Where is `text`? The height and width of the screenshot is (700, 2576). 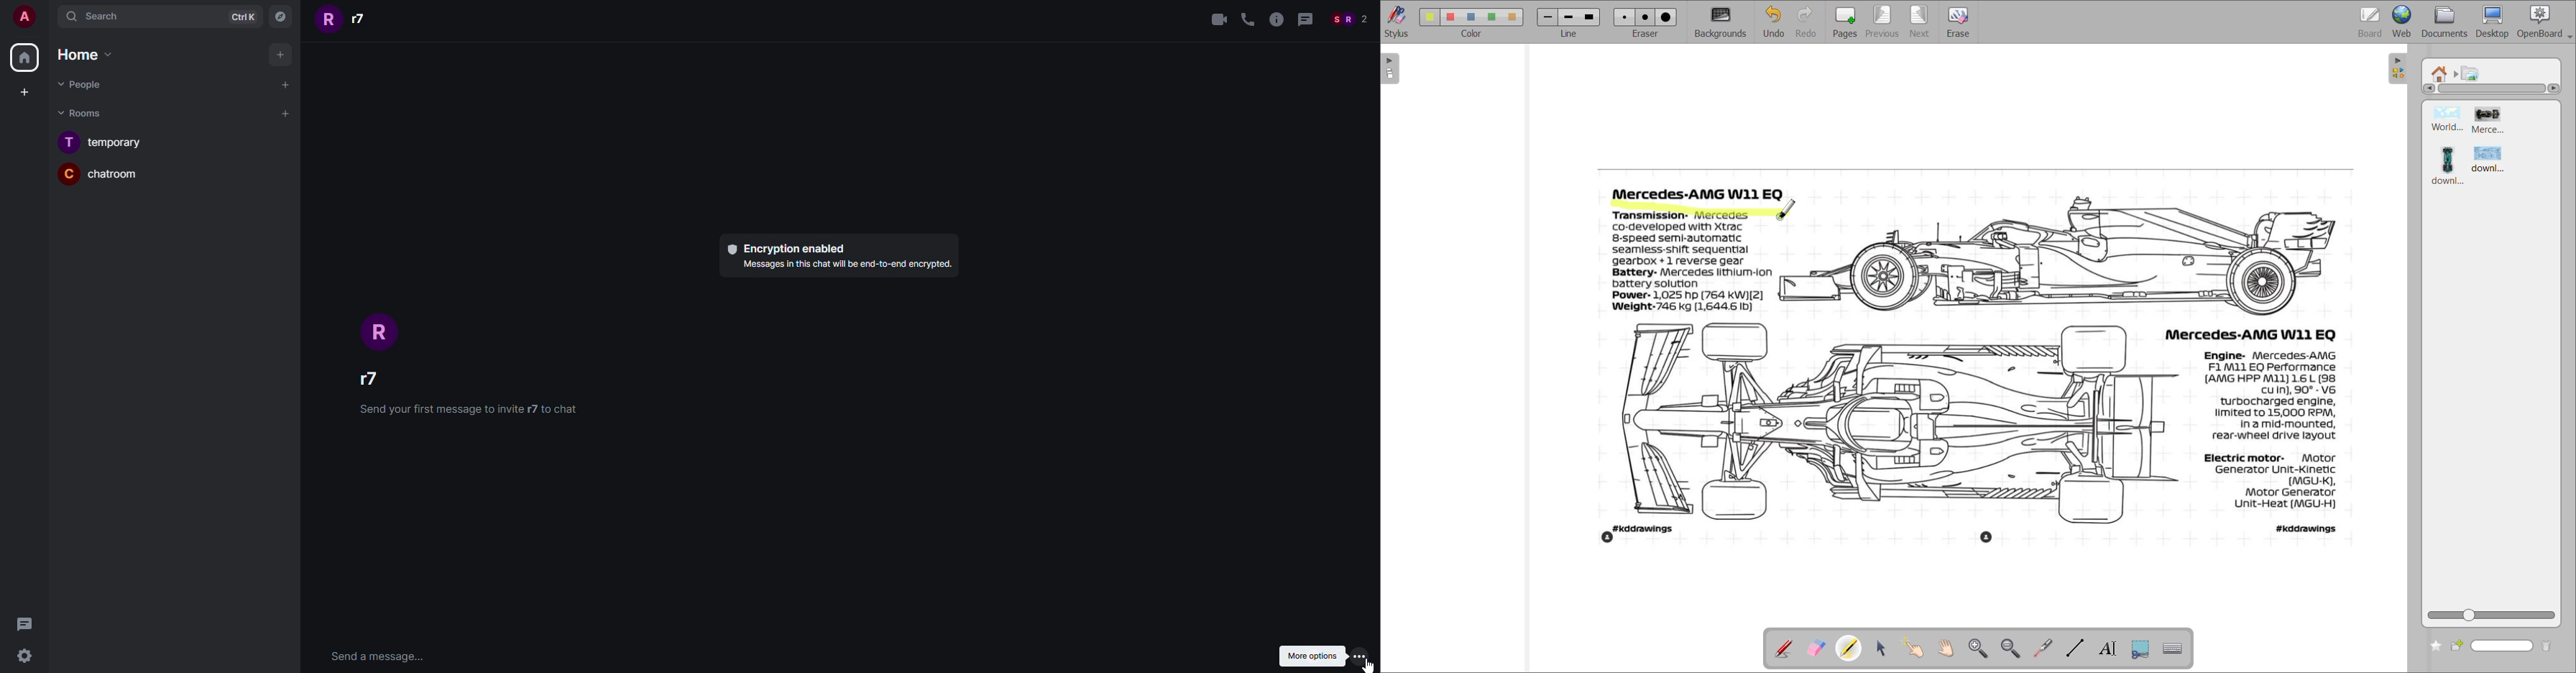 text is located at coordinates (845, 265).